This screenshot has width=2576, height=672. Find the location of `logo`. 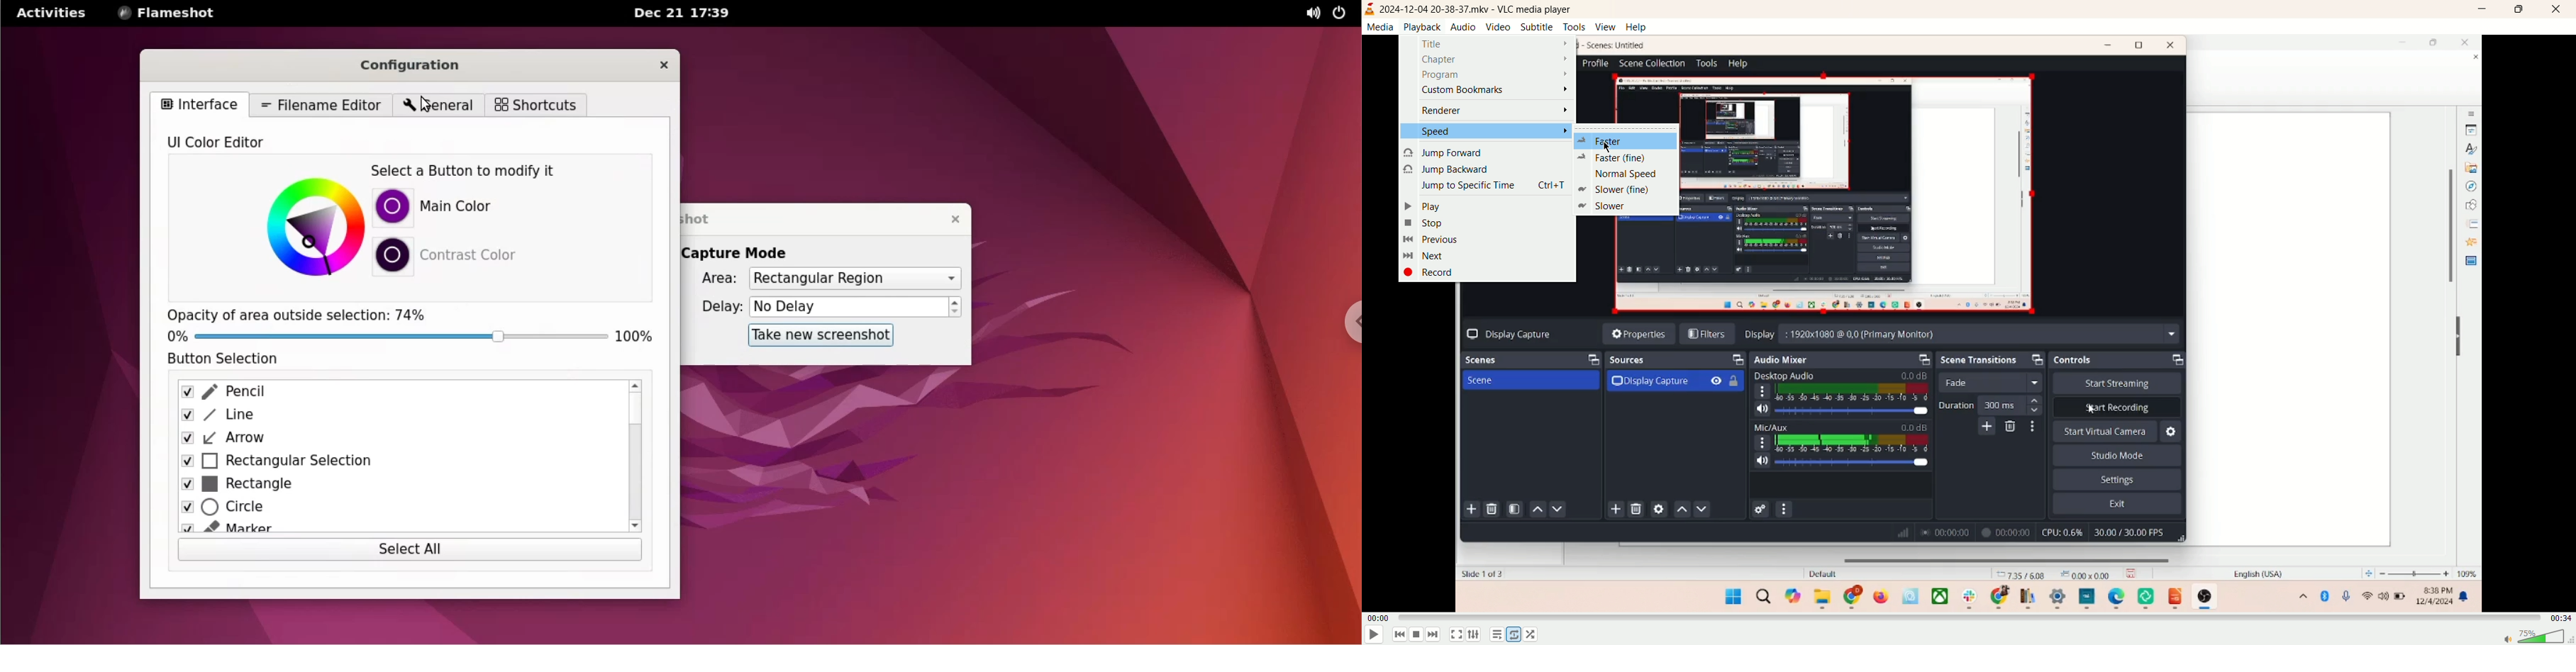

logo is located at coordinates (1369, 9).